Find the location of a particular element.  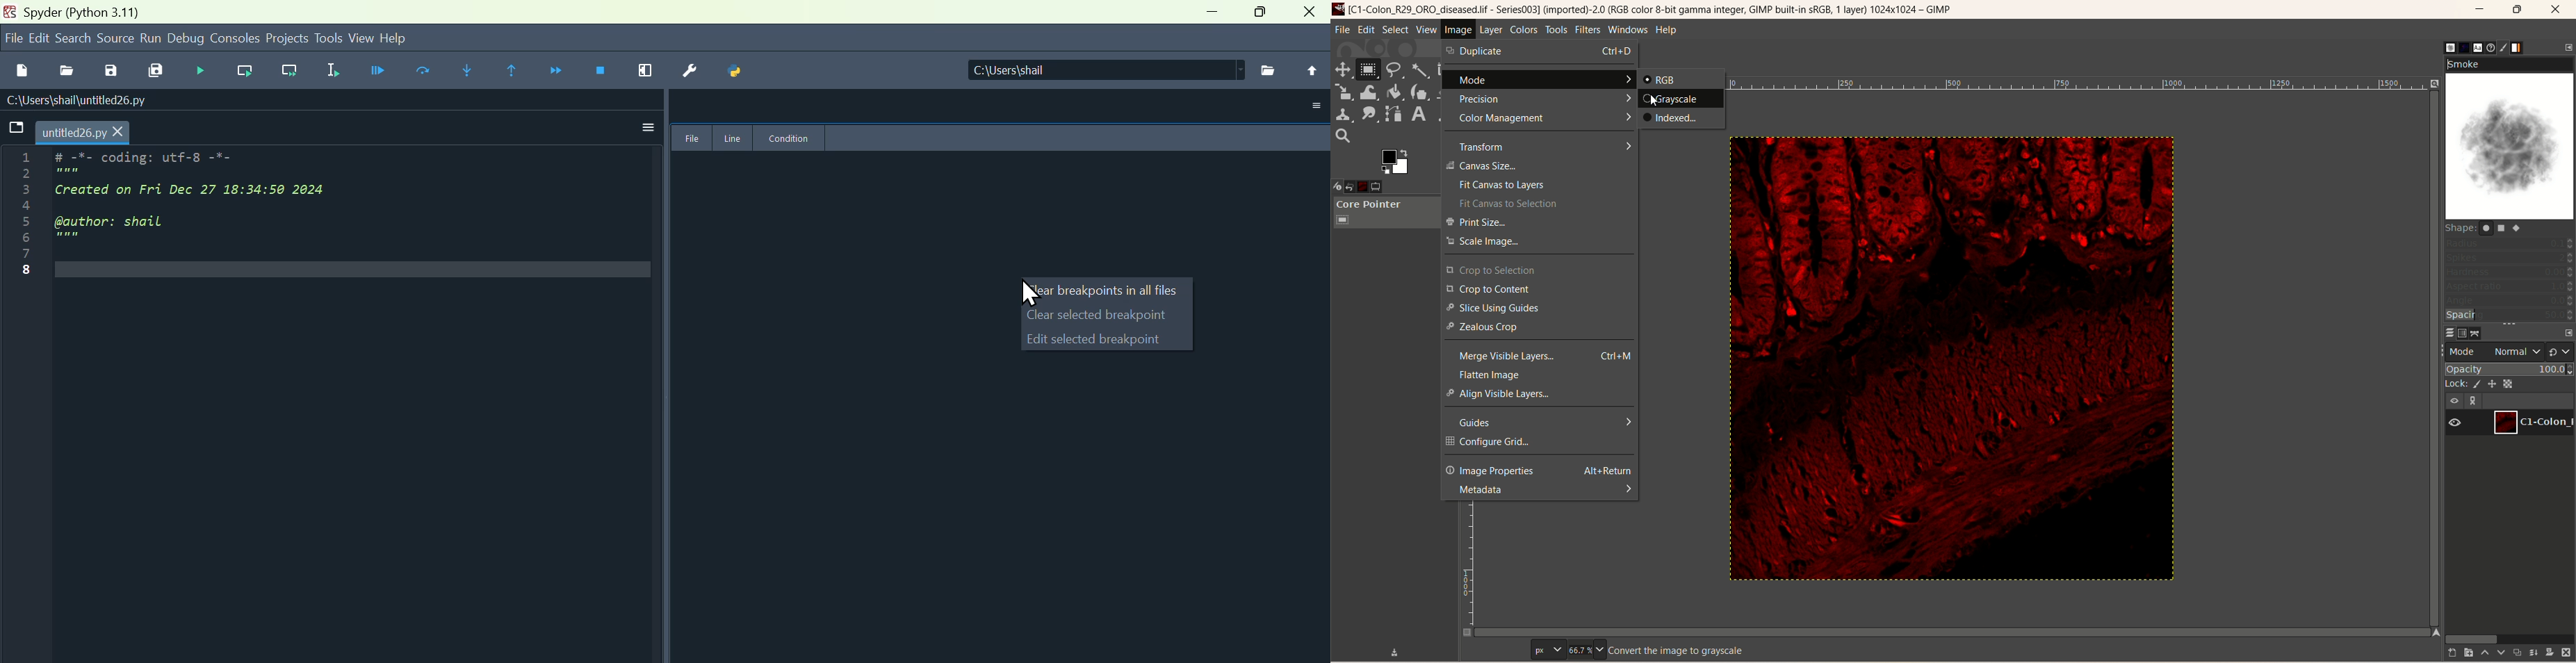

slice using guides is located at coordinates (1539, 308).